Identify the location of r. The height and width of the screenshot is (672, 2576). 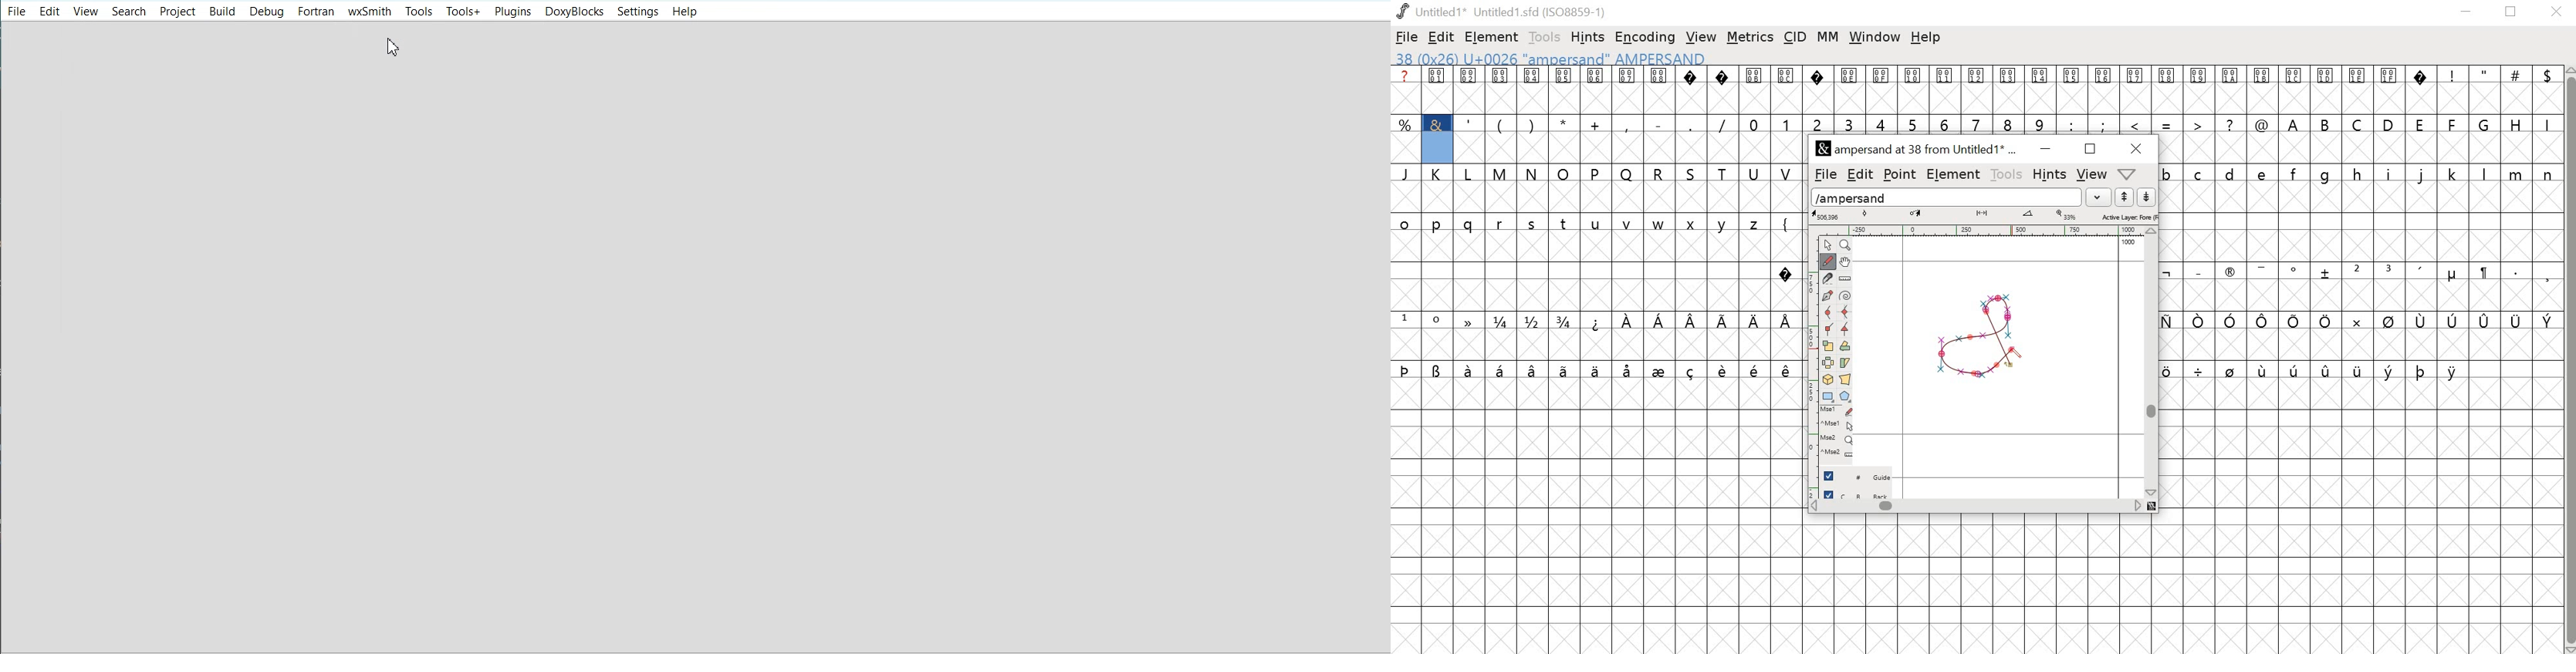
(1501, 225).